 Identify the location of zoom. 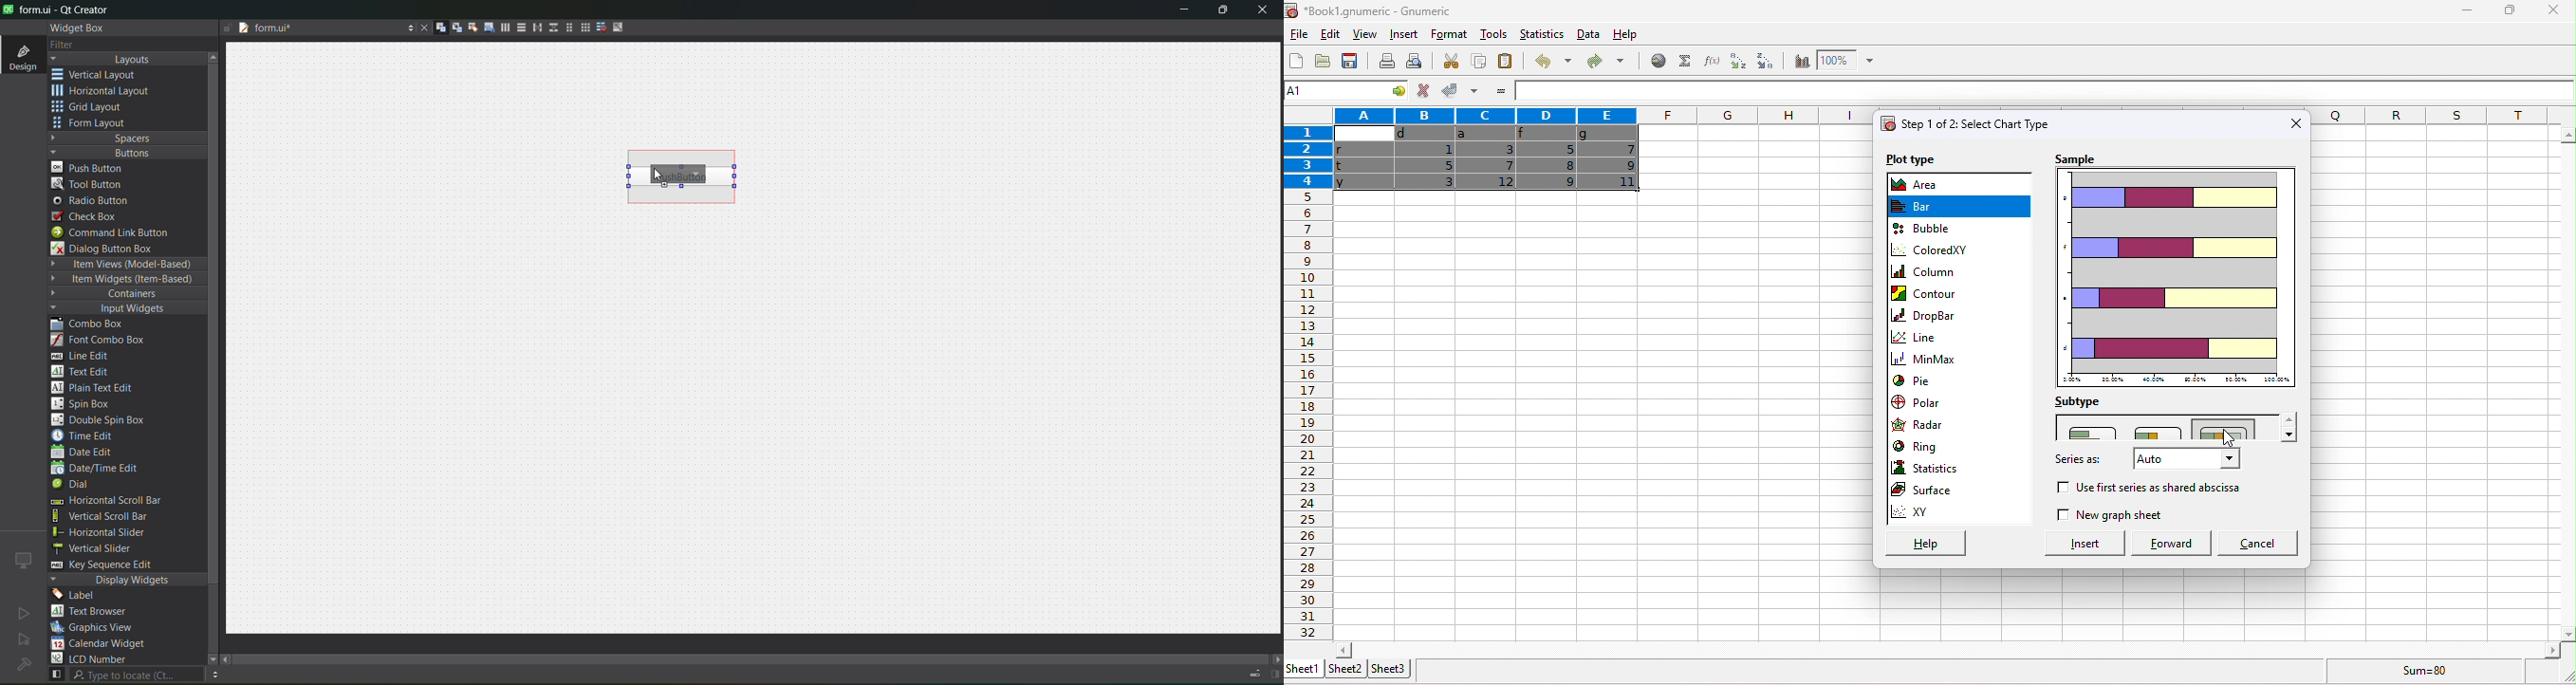
(1846, 60).